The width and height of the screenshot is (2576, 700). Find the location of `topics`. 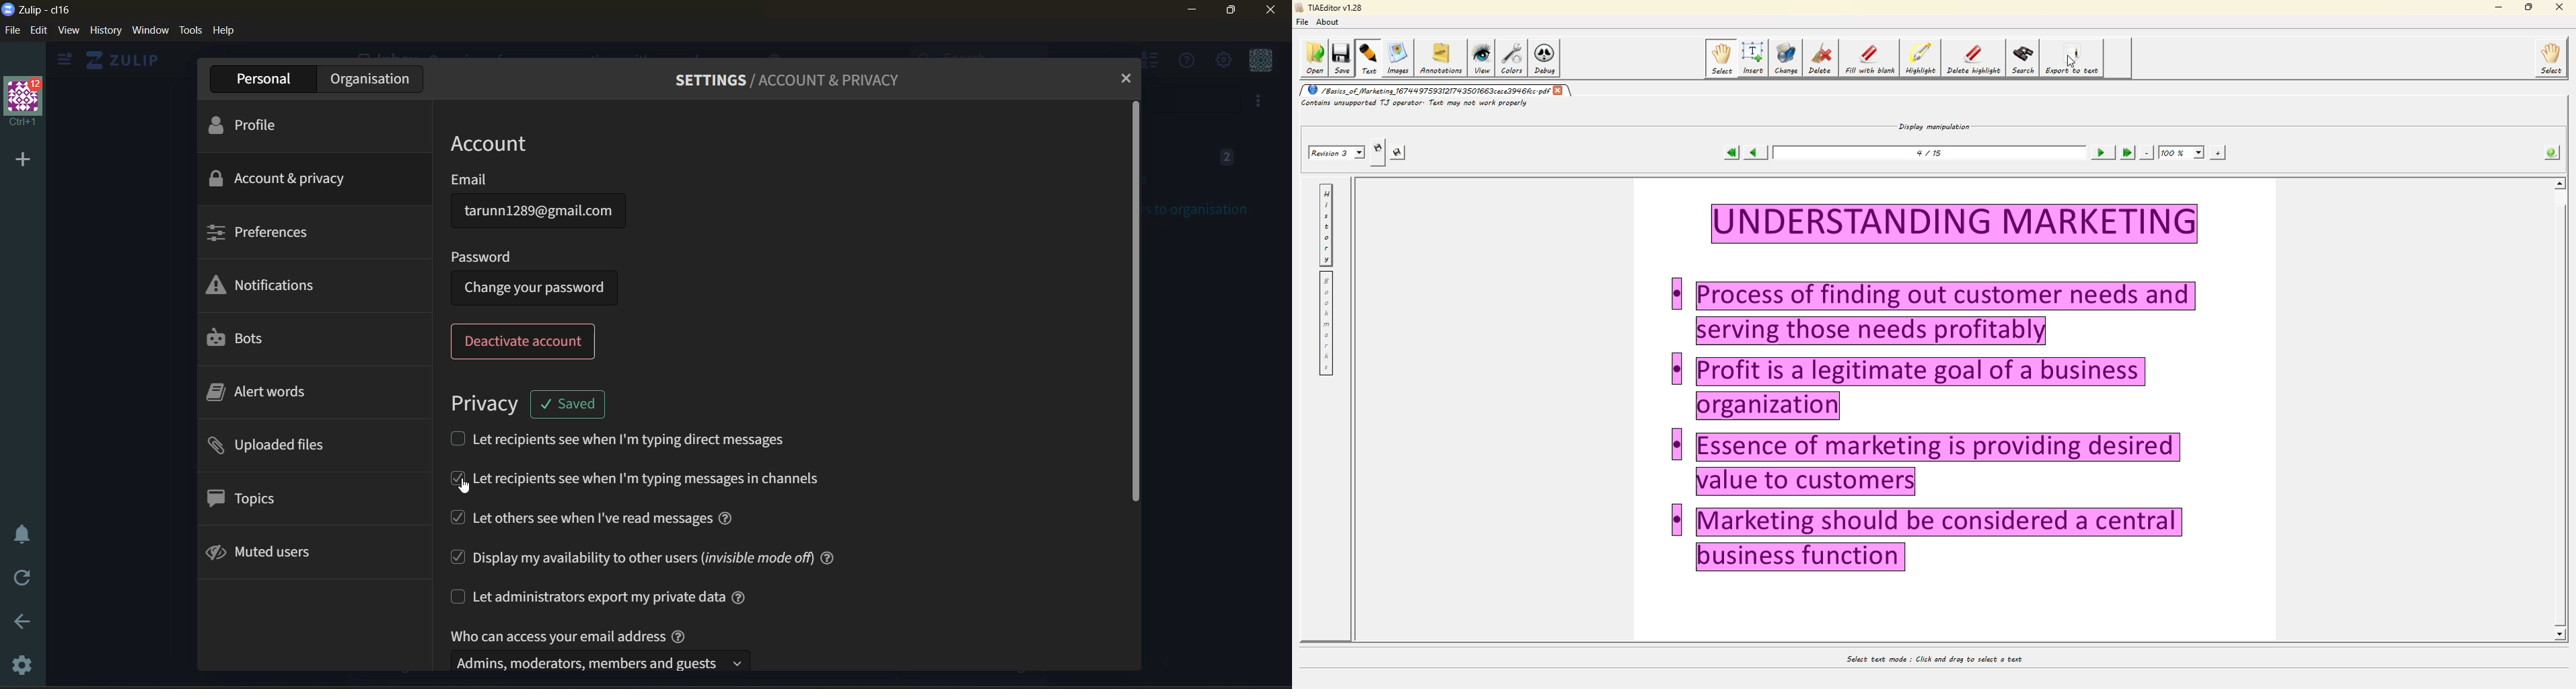

topics is located at coordinates (246, 498).